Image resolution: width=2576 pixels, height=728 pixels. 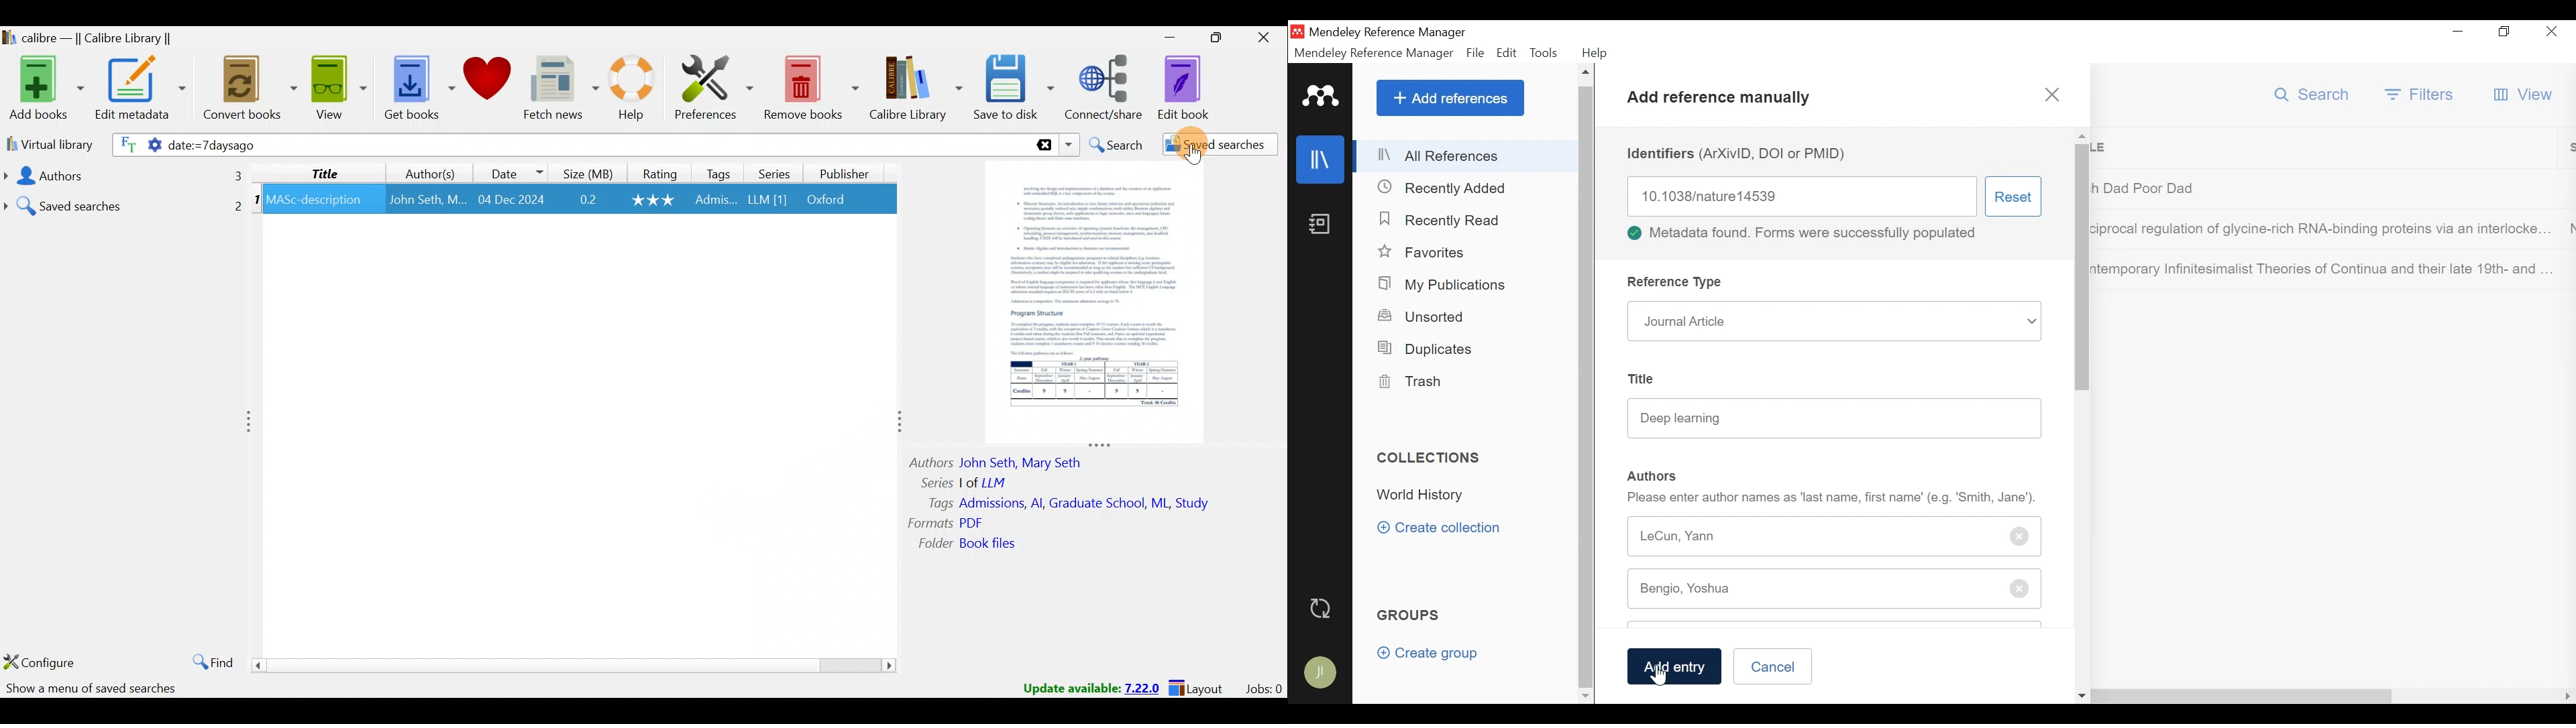 I want to click on All References, so click(x=1466, y=157).